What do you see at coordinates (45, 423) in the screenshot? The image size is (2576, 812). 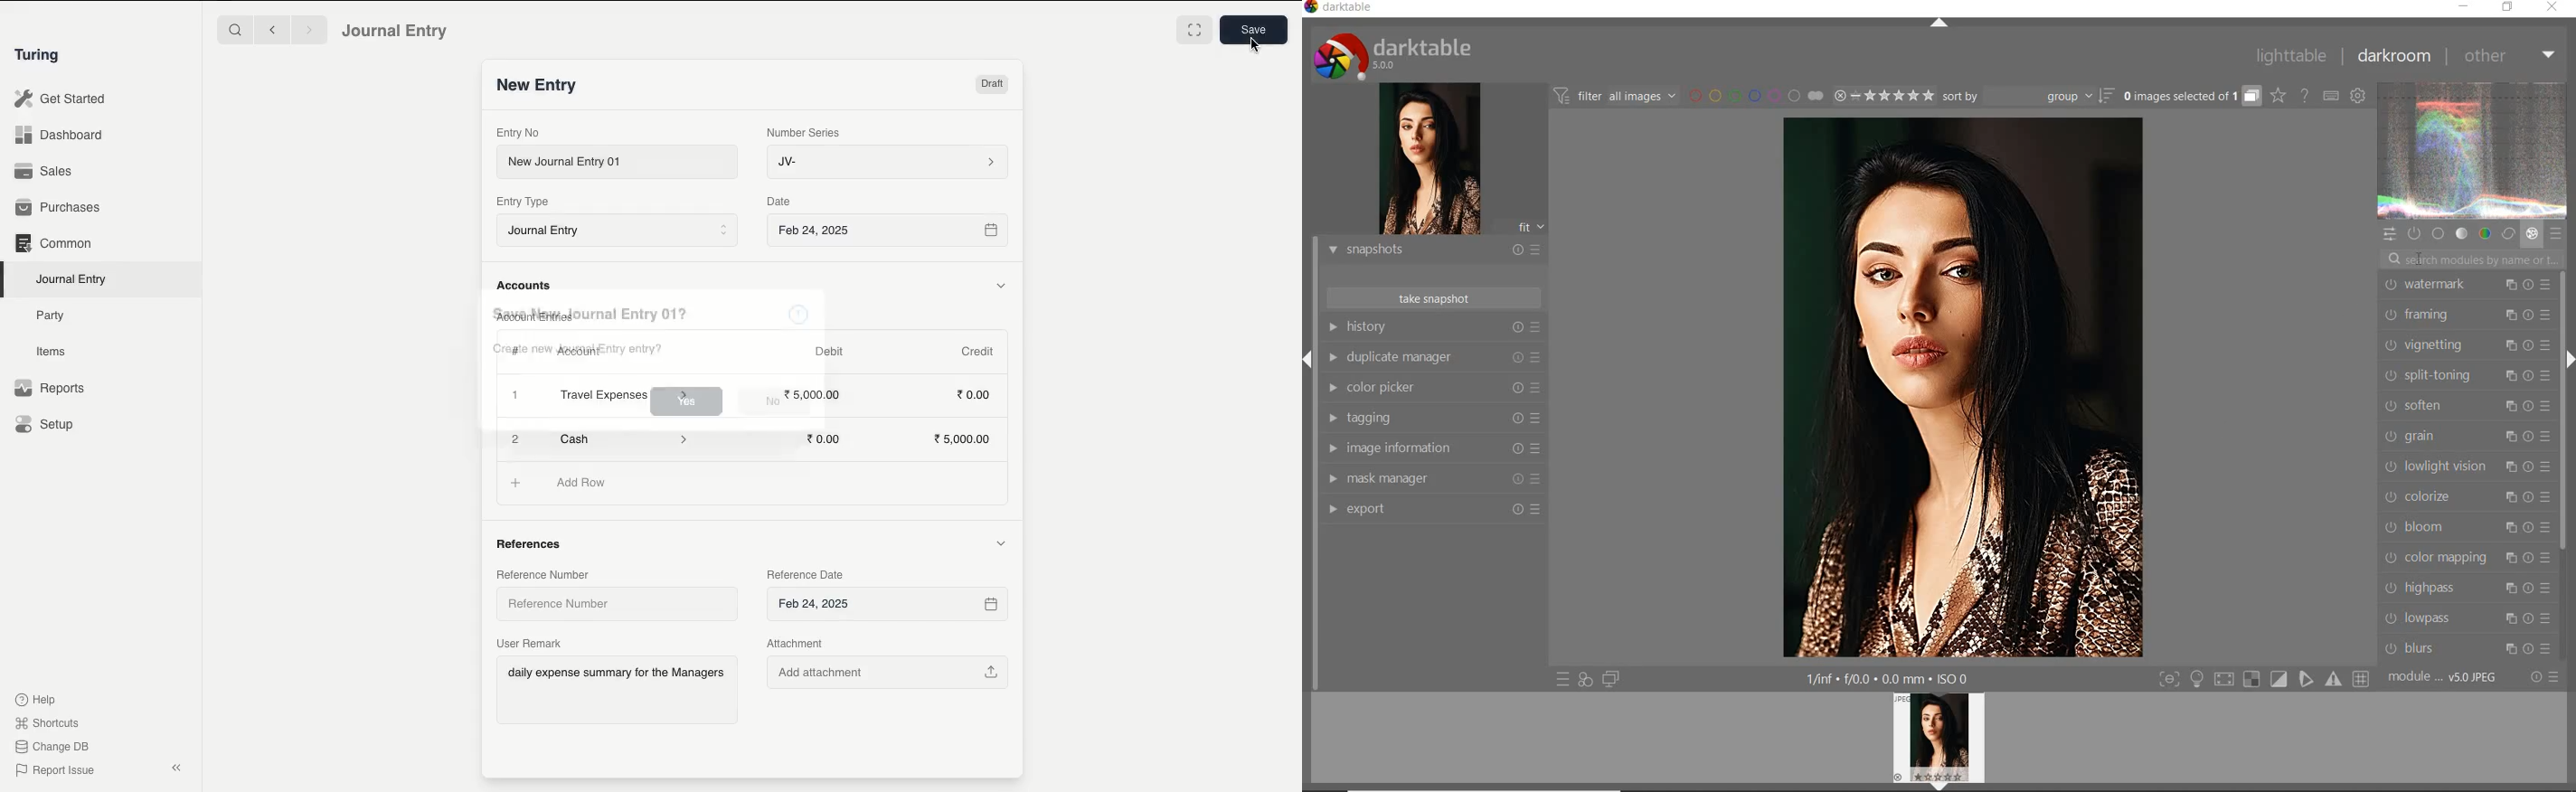 I see `Setup` at bounding box center [45, 423].